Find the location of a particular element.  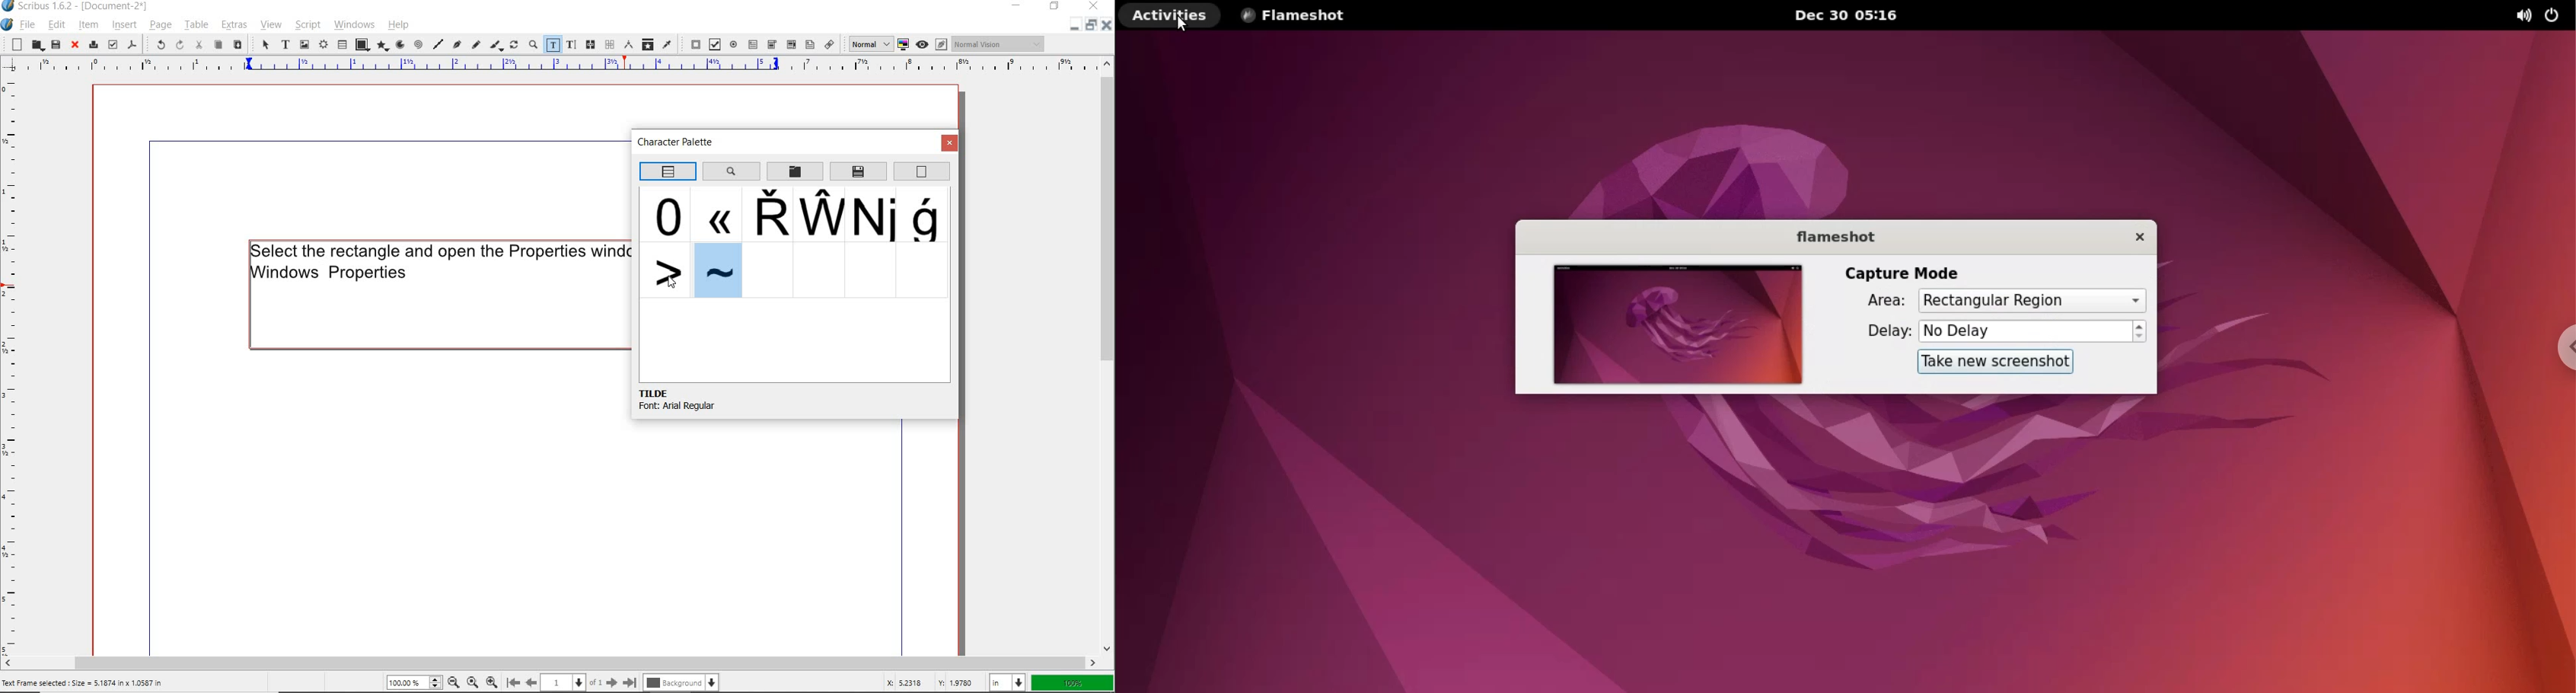

redo is located at coordinates (178, 45).